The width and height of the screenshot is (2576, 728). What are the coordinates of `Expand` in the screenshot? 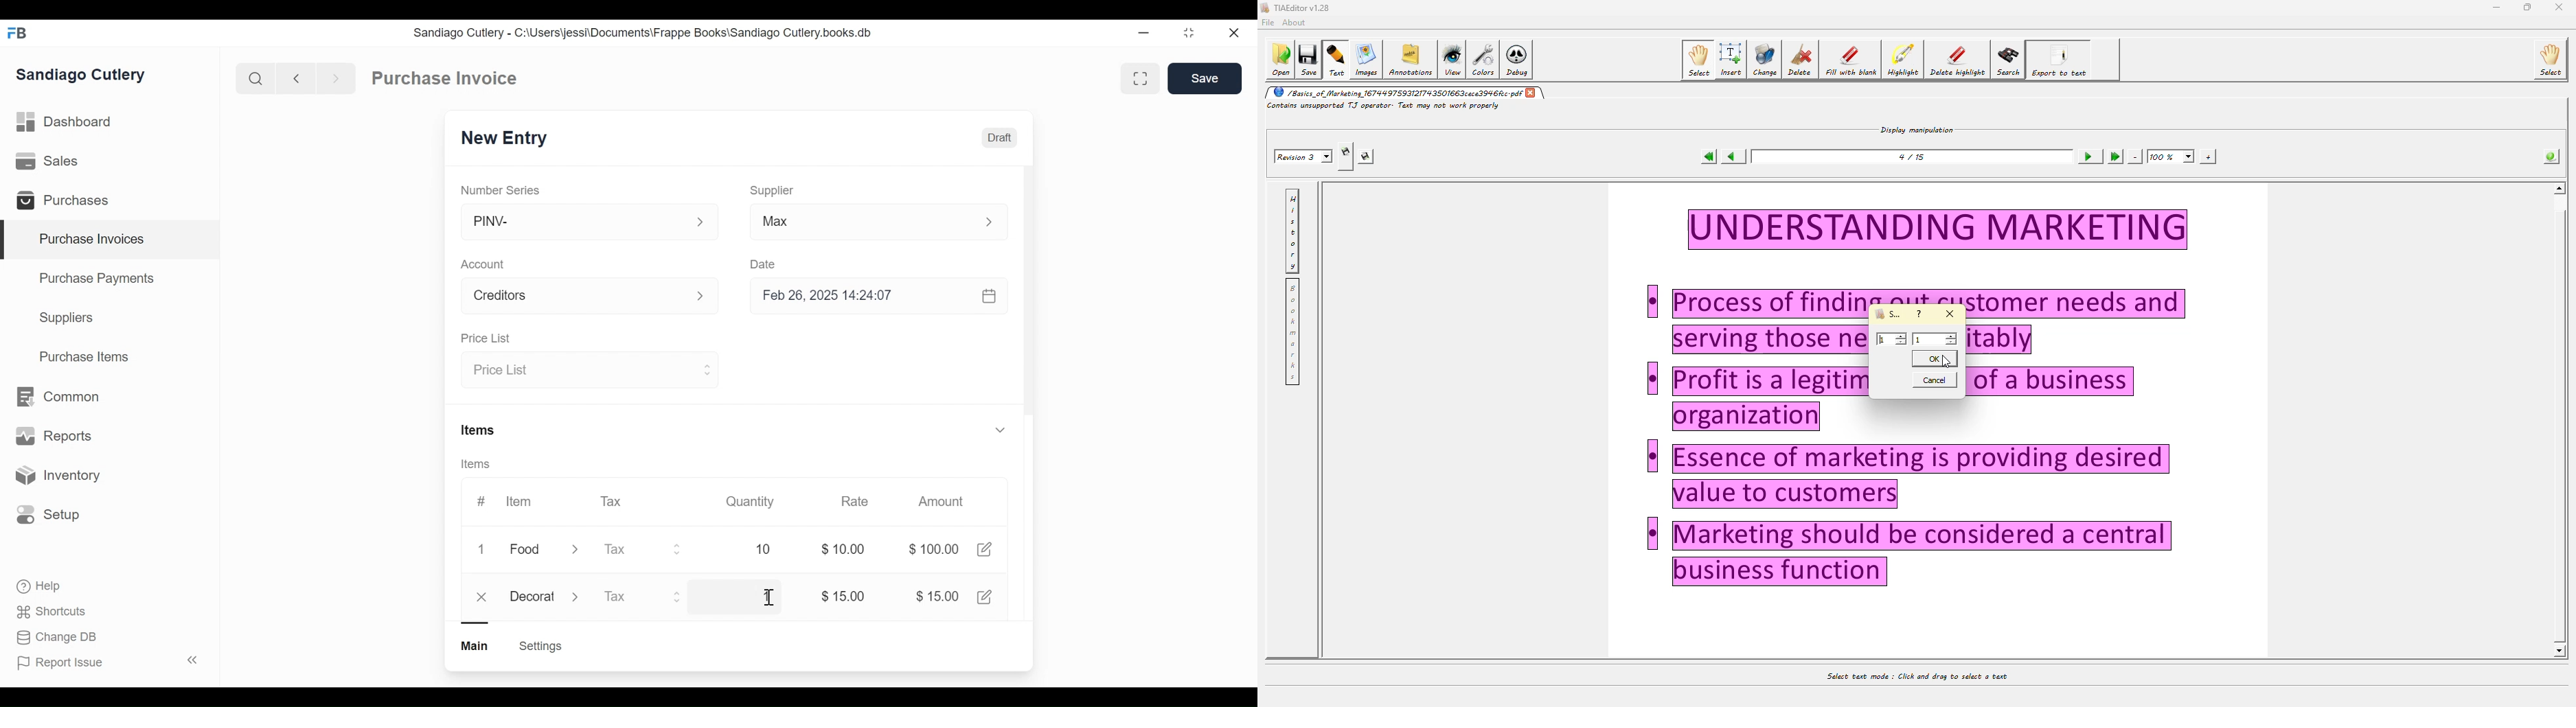 It's located at (575, 551).